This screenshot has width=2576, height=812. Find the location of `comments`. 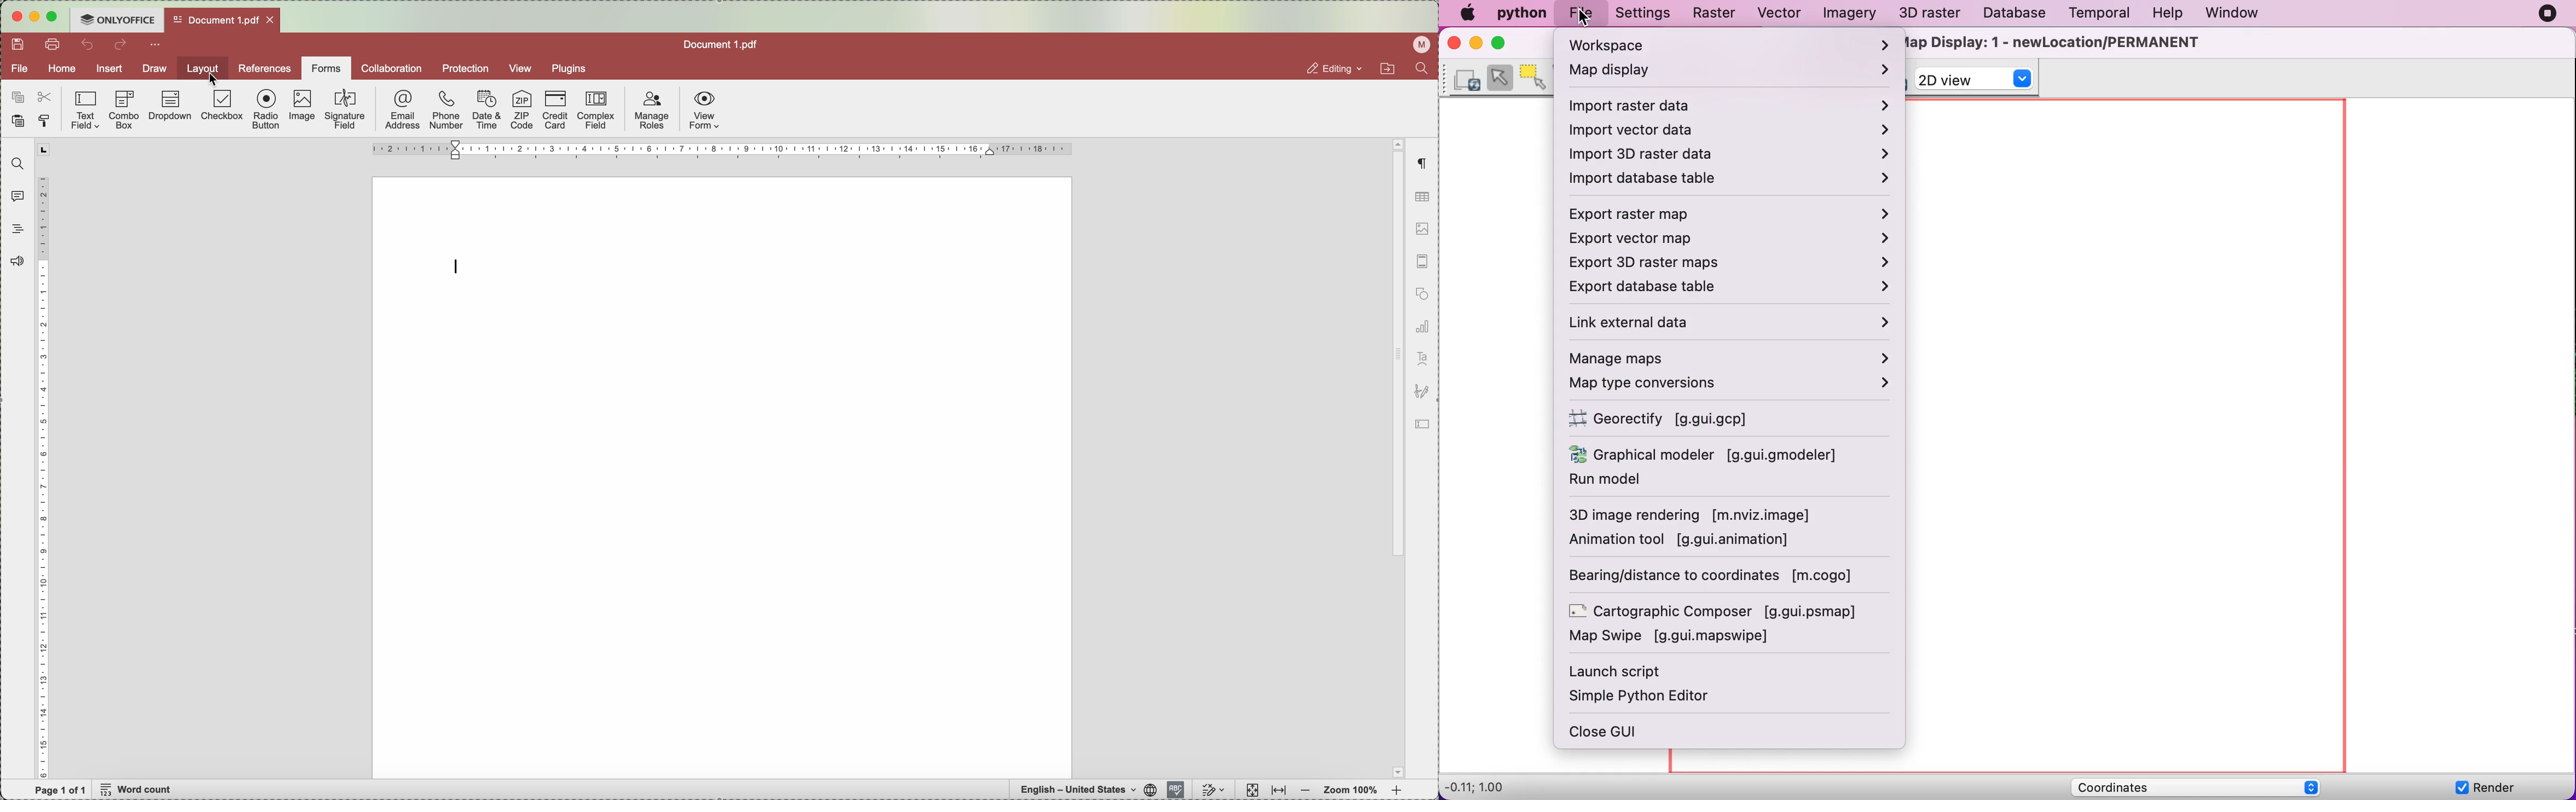

comments is located at coordinates (15, 195).